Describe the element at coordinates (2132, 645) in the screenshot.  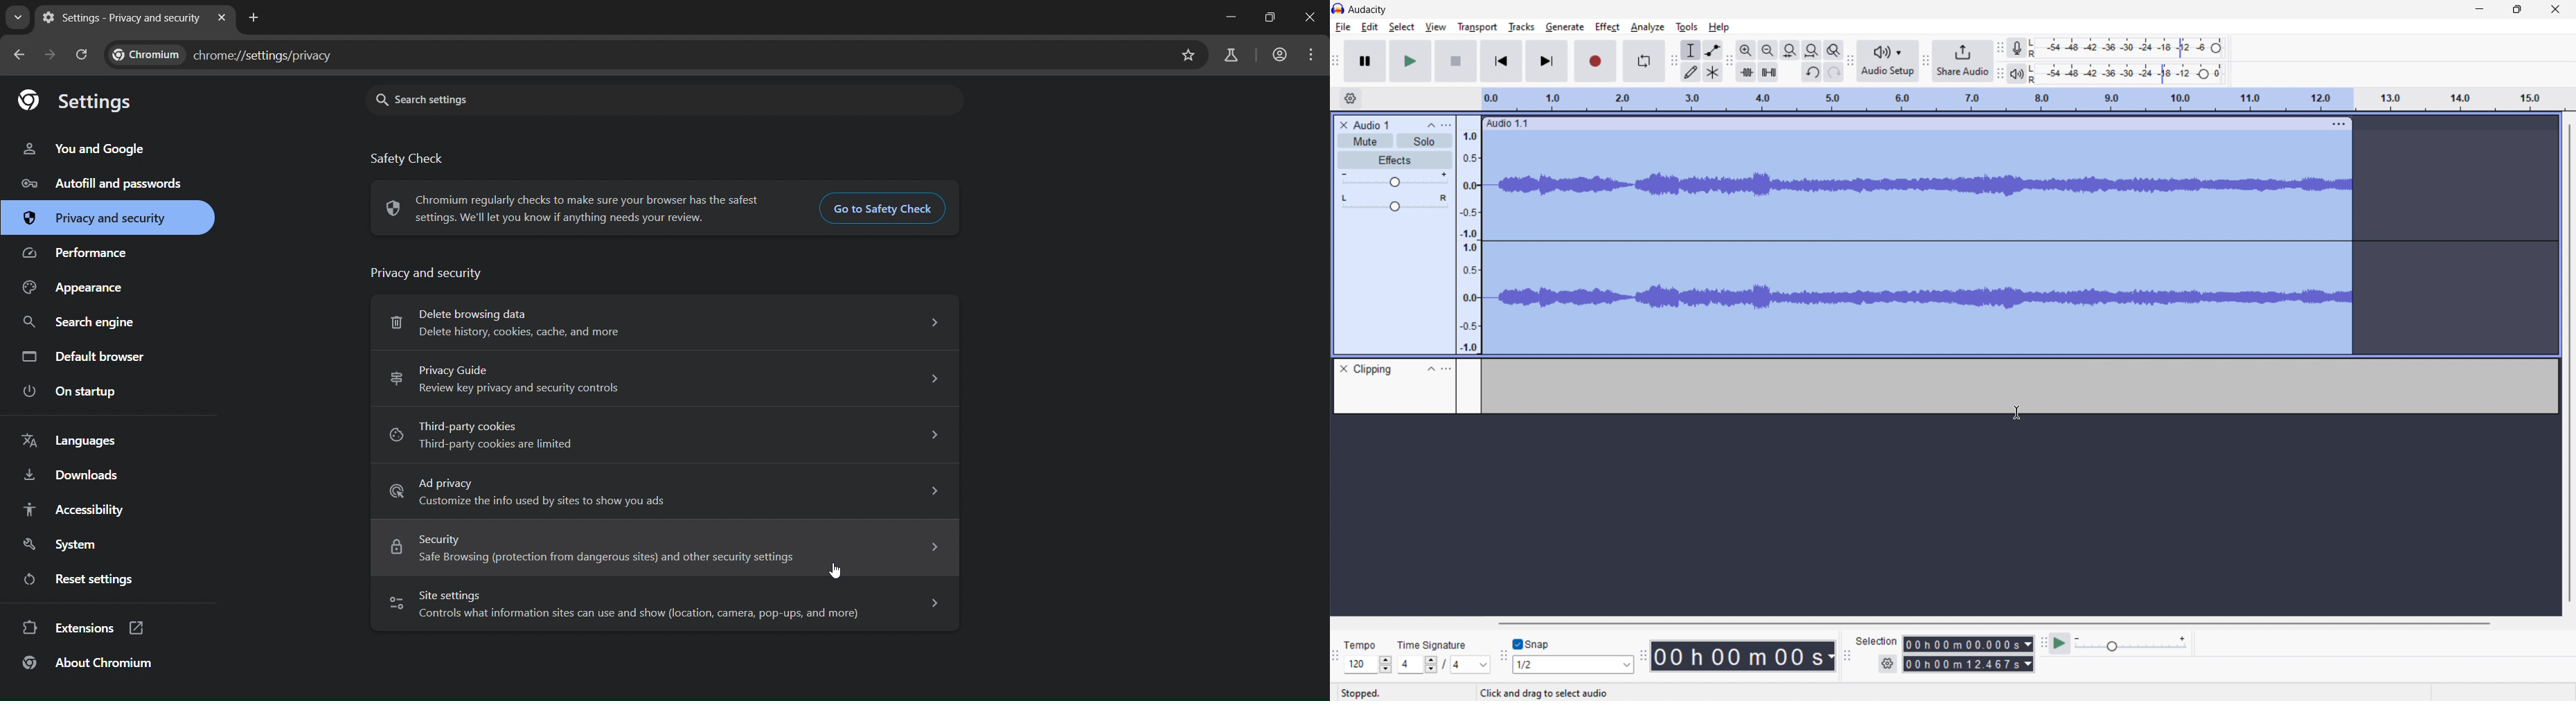
I see `playback speed` at that location.